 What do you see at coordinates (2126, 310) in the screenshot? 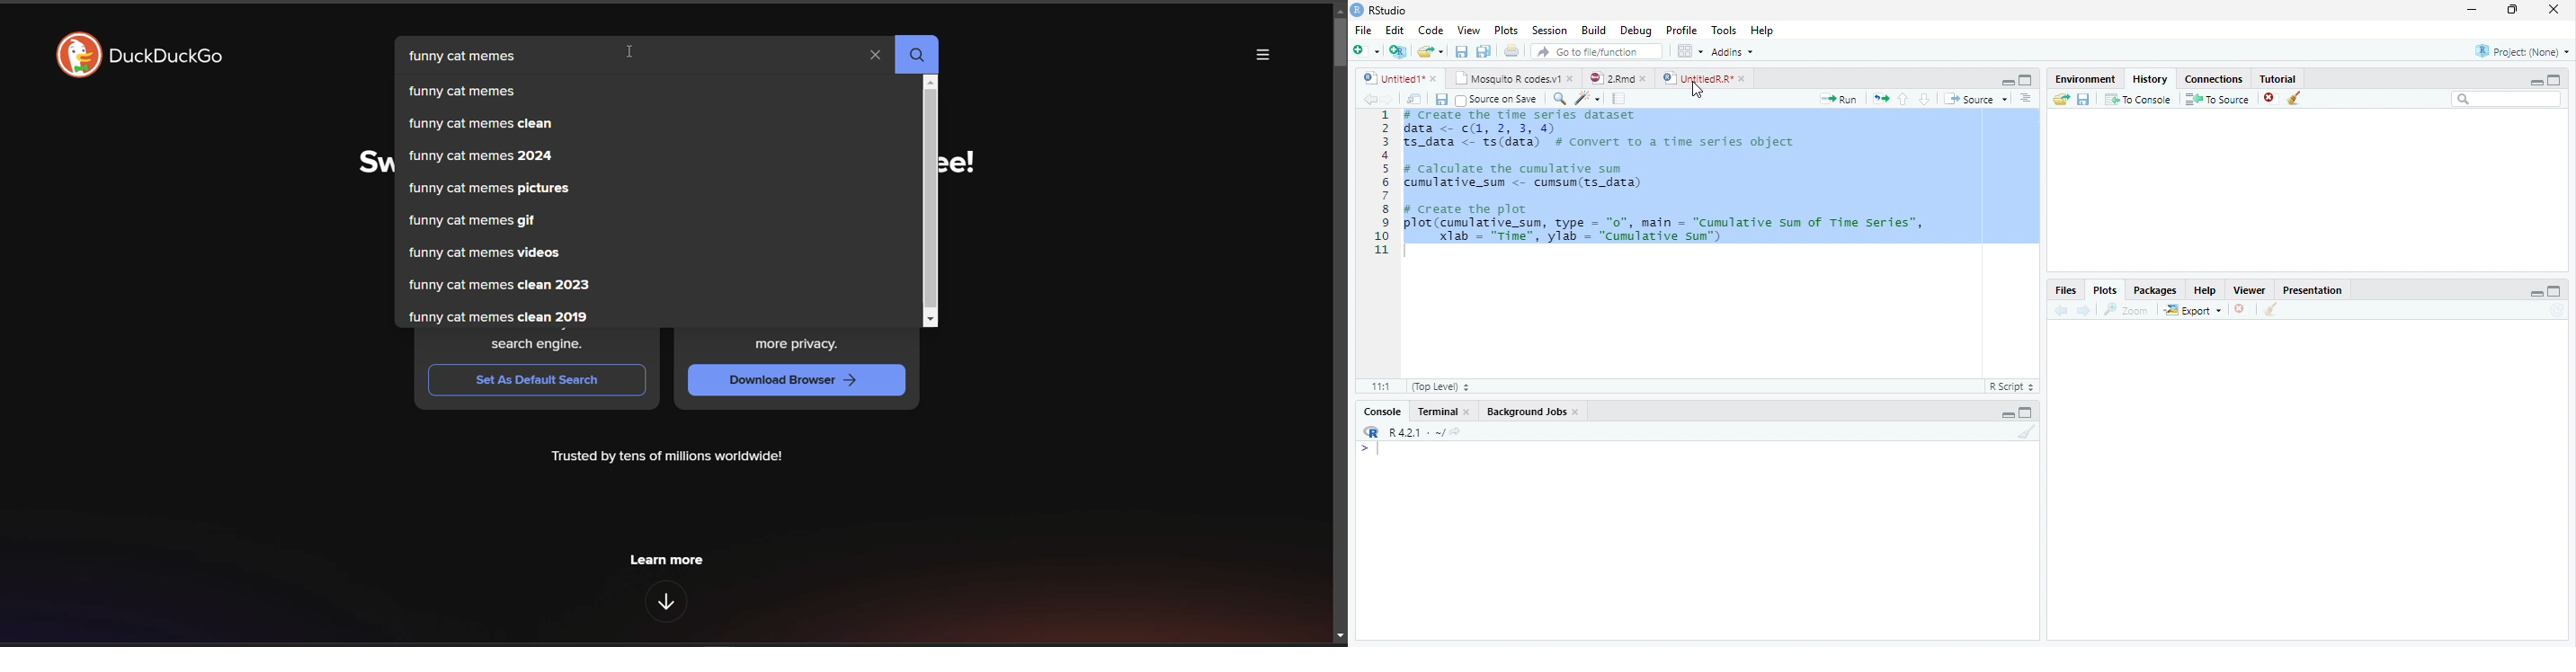
I see `Zoom` at bounding box center [2126, 310].